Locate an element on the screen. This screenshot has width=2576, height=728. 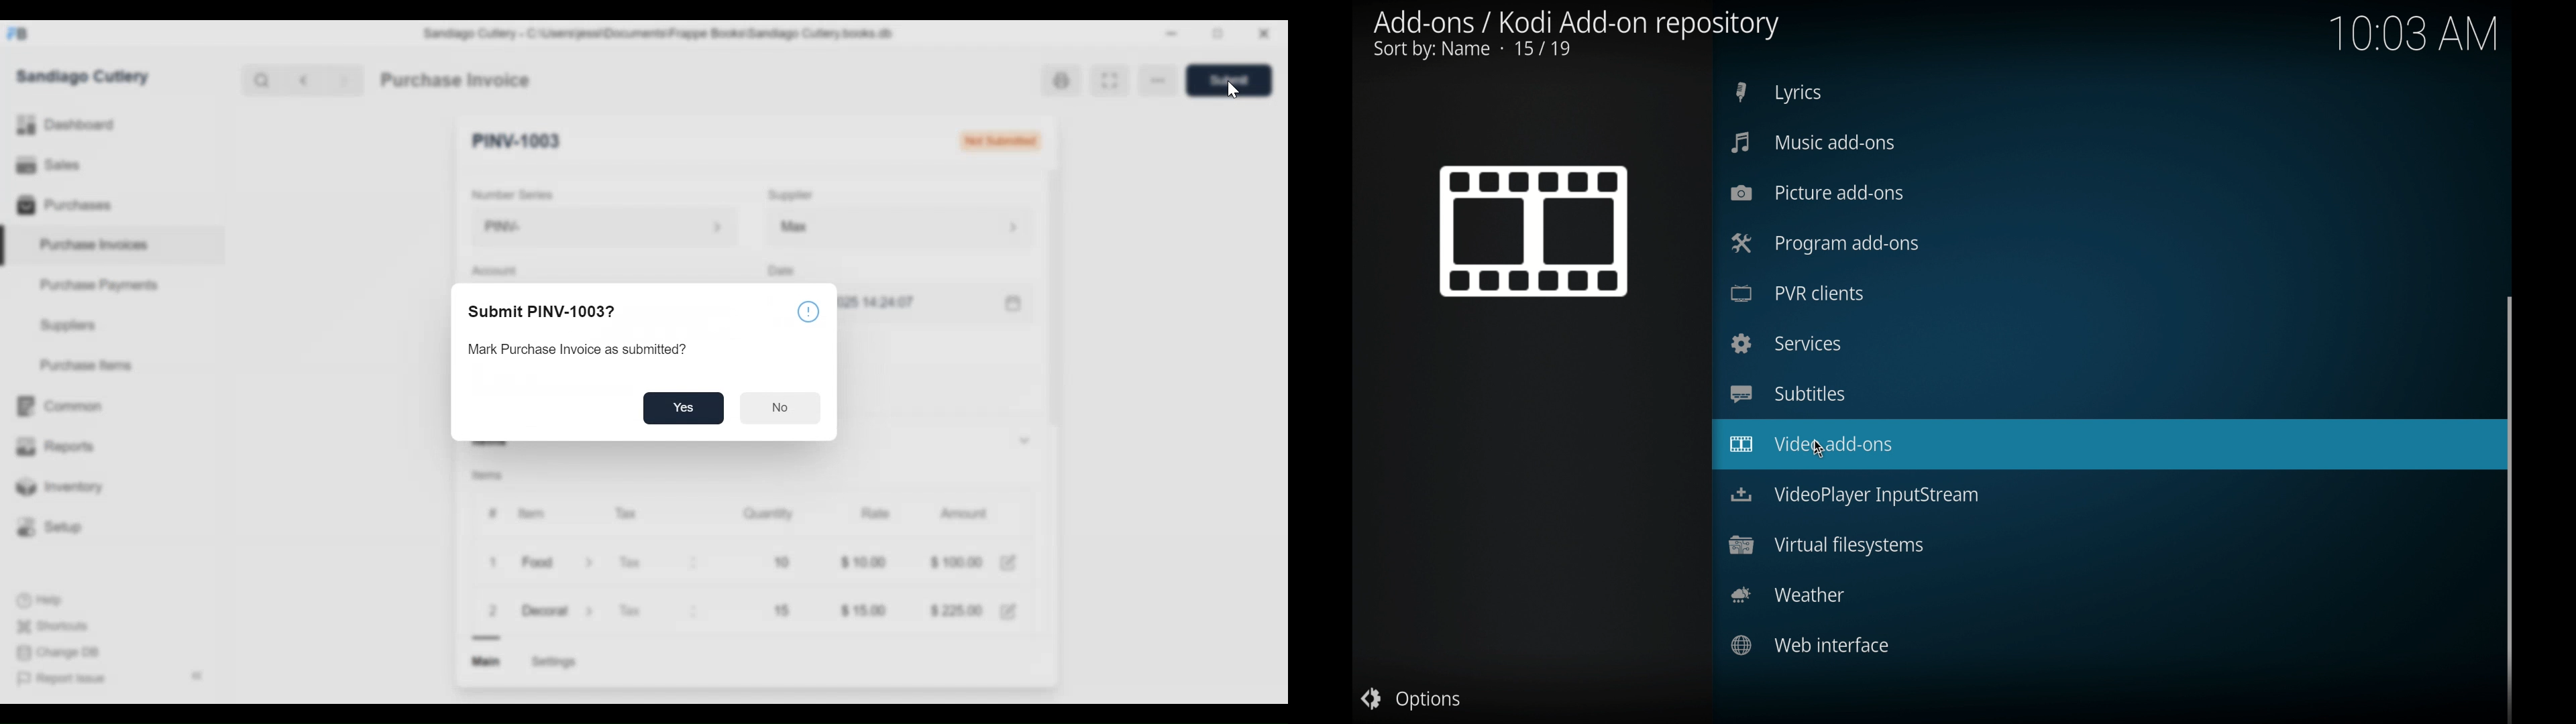
video  player  is located at coordinates (1856, 496).